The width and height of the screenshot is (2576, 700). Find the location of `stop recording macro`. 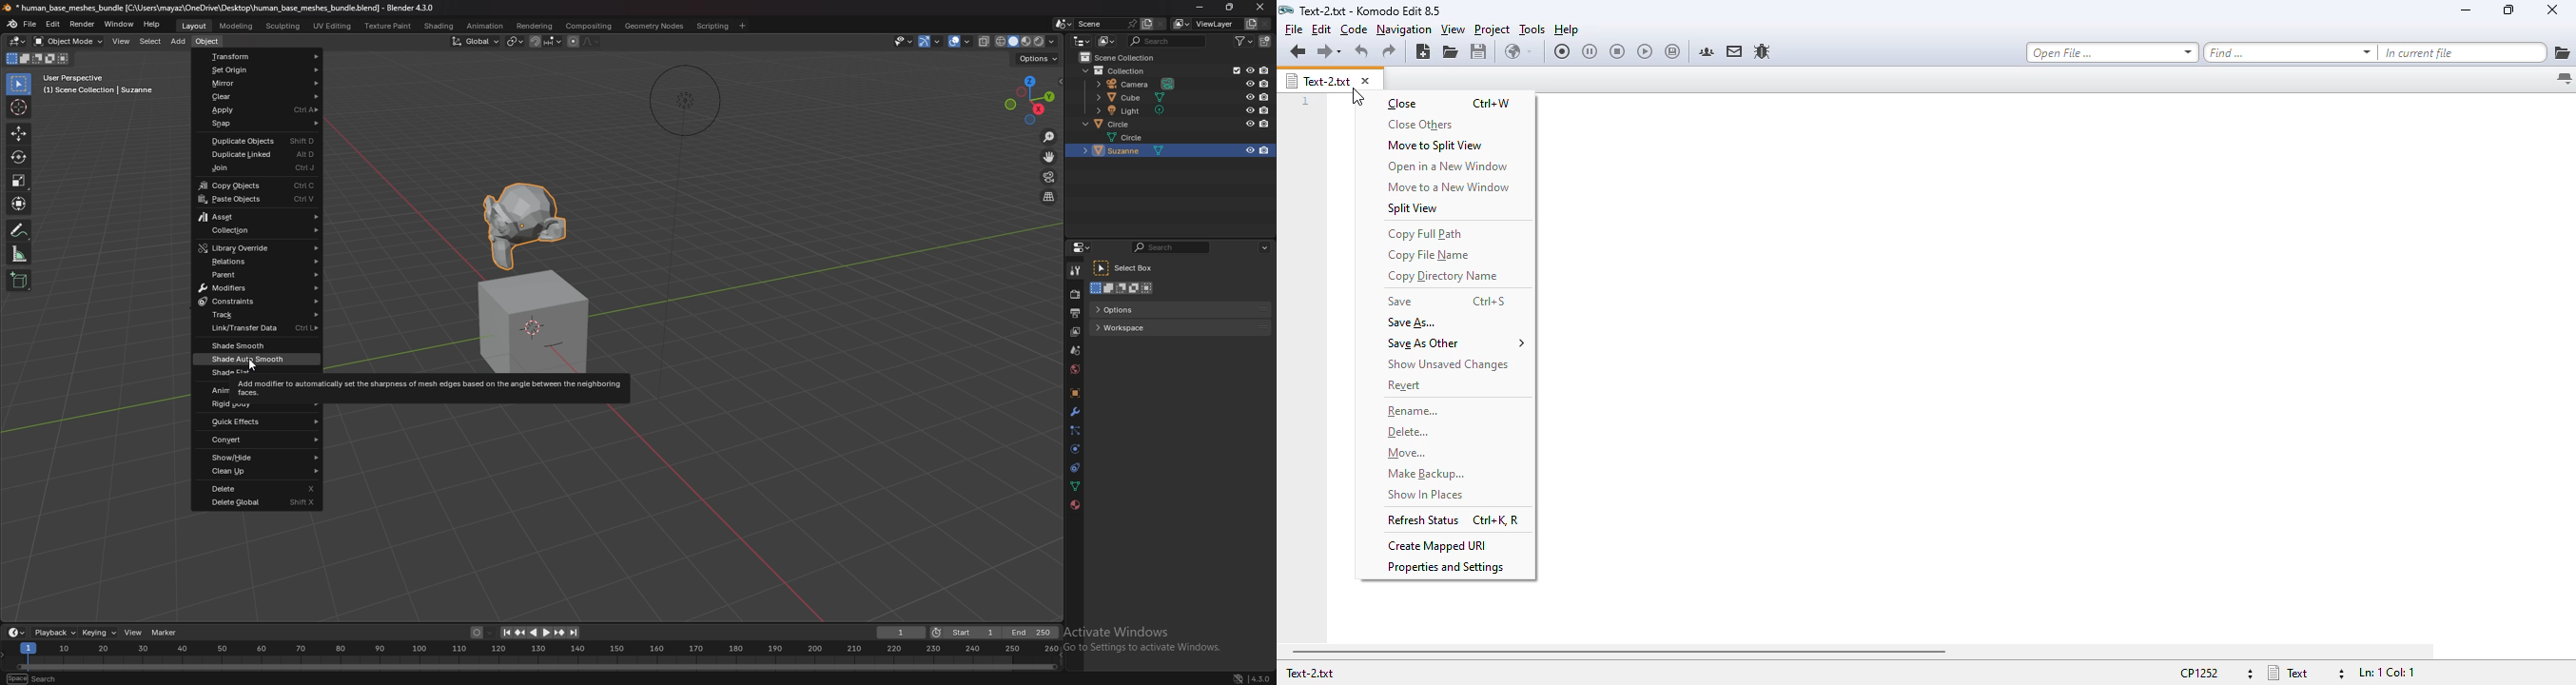

stop recording macro is located at coordinates (1617, 50).